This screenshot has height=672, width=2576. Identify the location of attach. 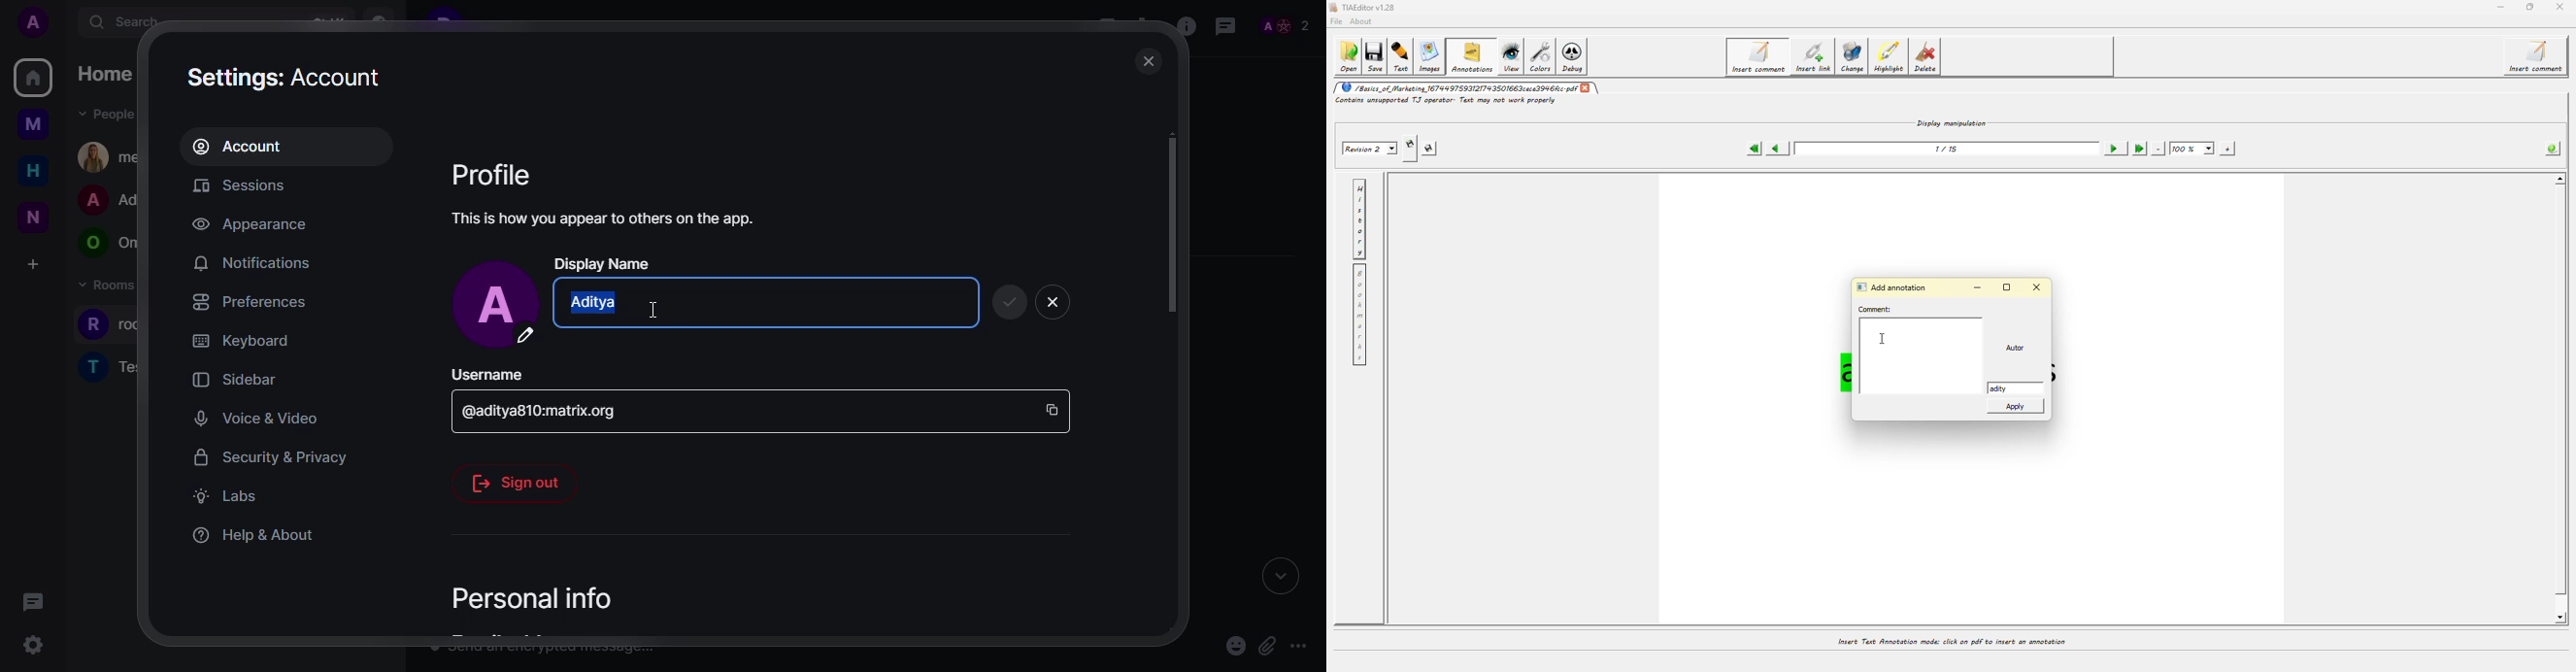
(1266, 644).